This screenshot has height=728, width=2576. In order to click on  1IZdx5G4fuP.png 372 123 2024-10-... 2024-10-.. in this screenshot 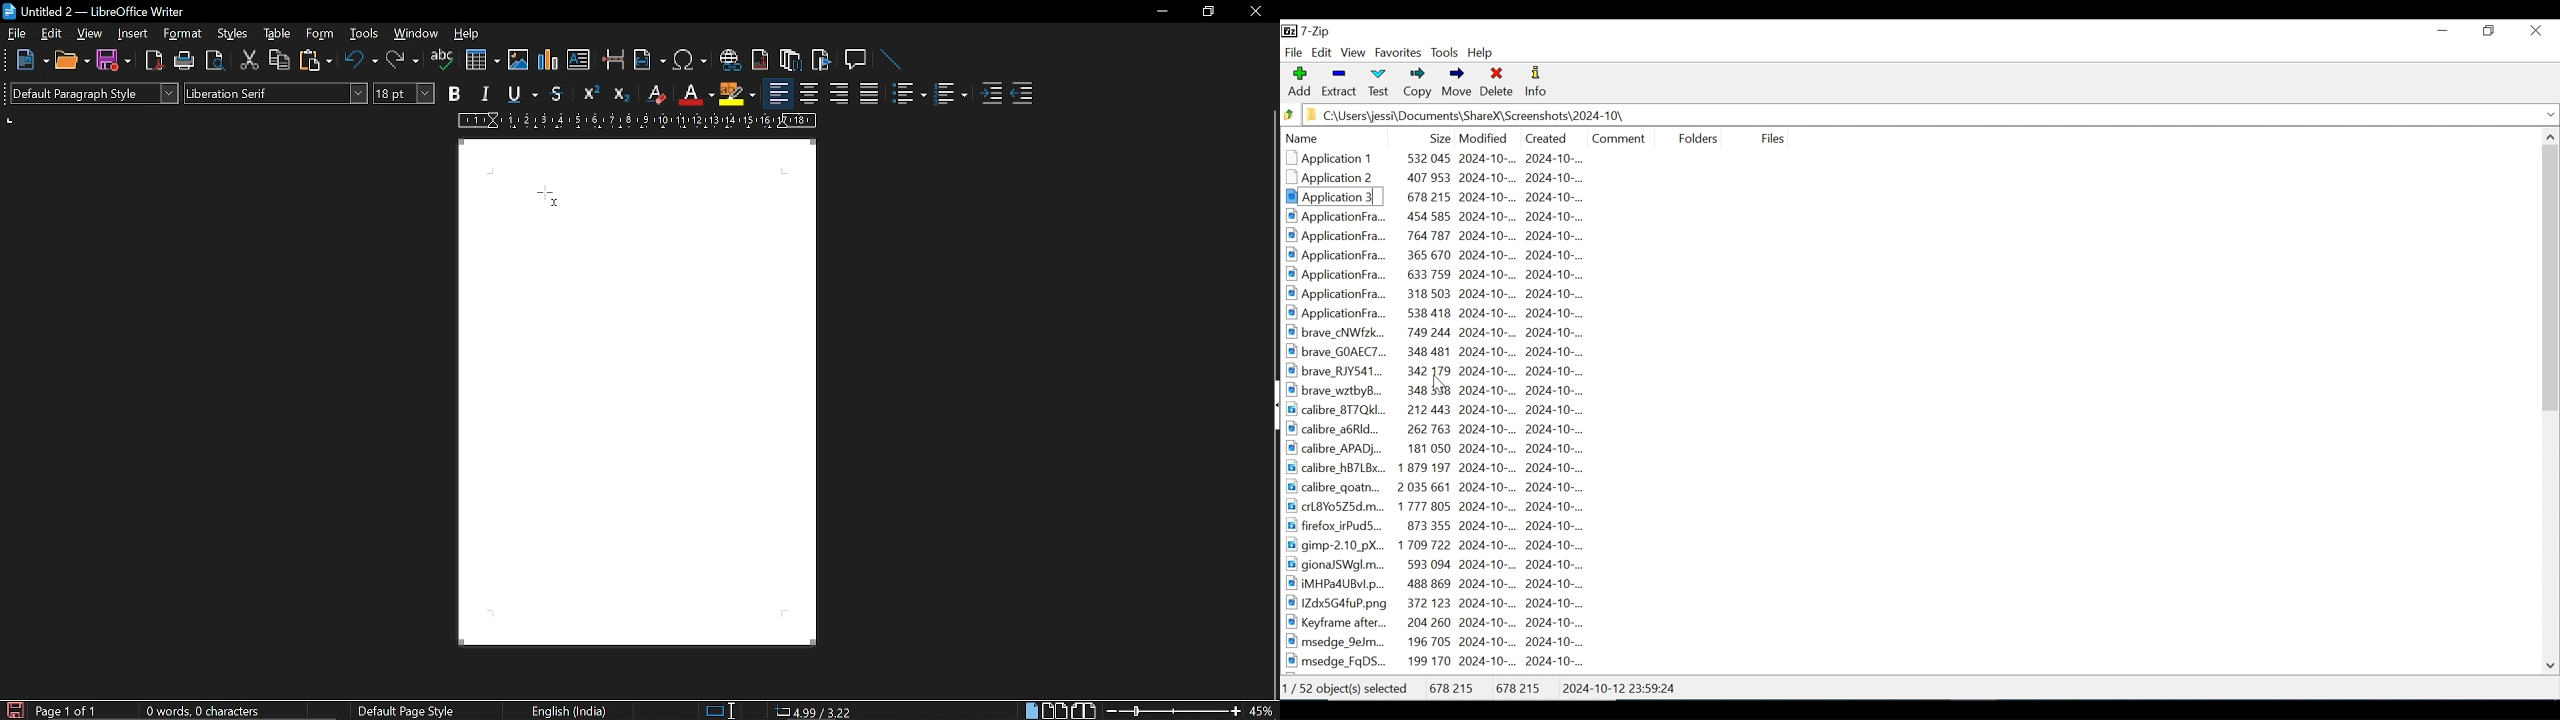, I will do `click(1439, 603)`.